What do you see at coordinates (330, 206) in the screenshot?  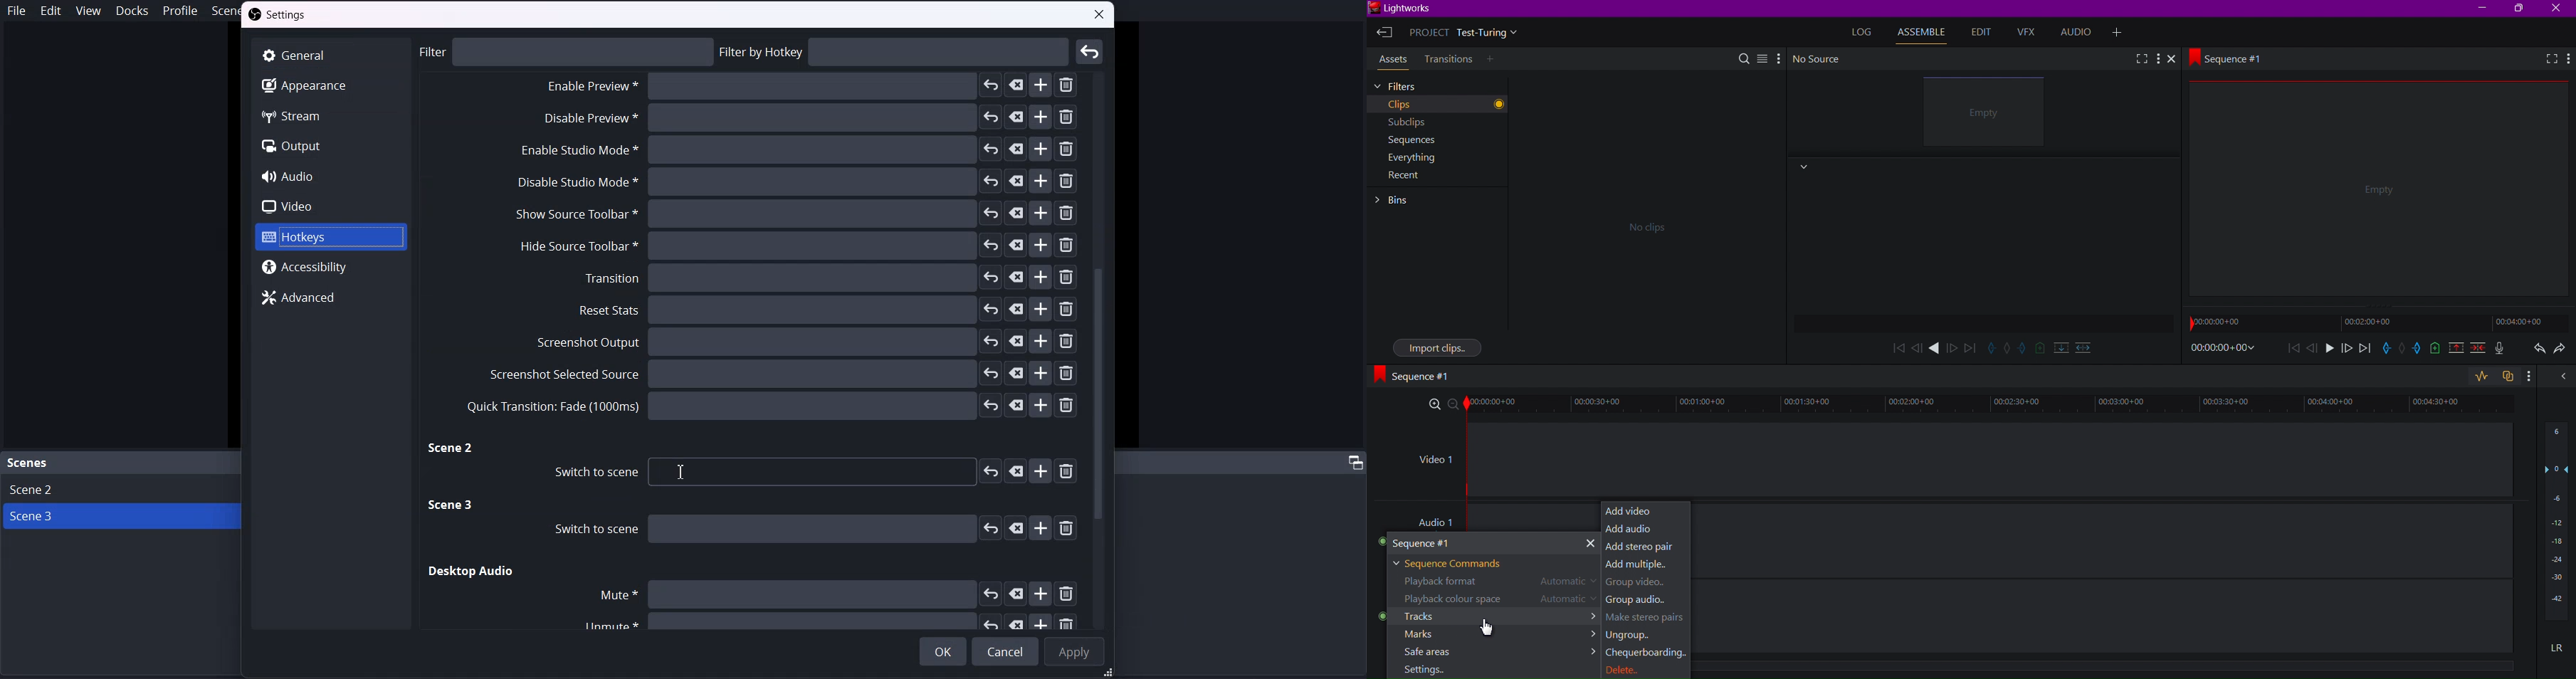 I see `Video` at bounding box center [330, 206].